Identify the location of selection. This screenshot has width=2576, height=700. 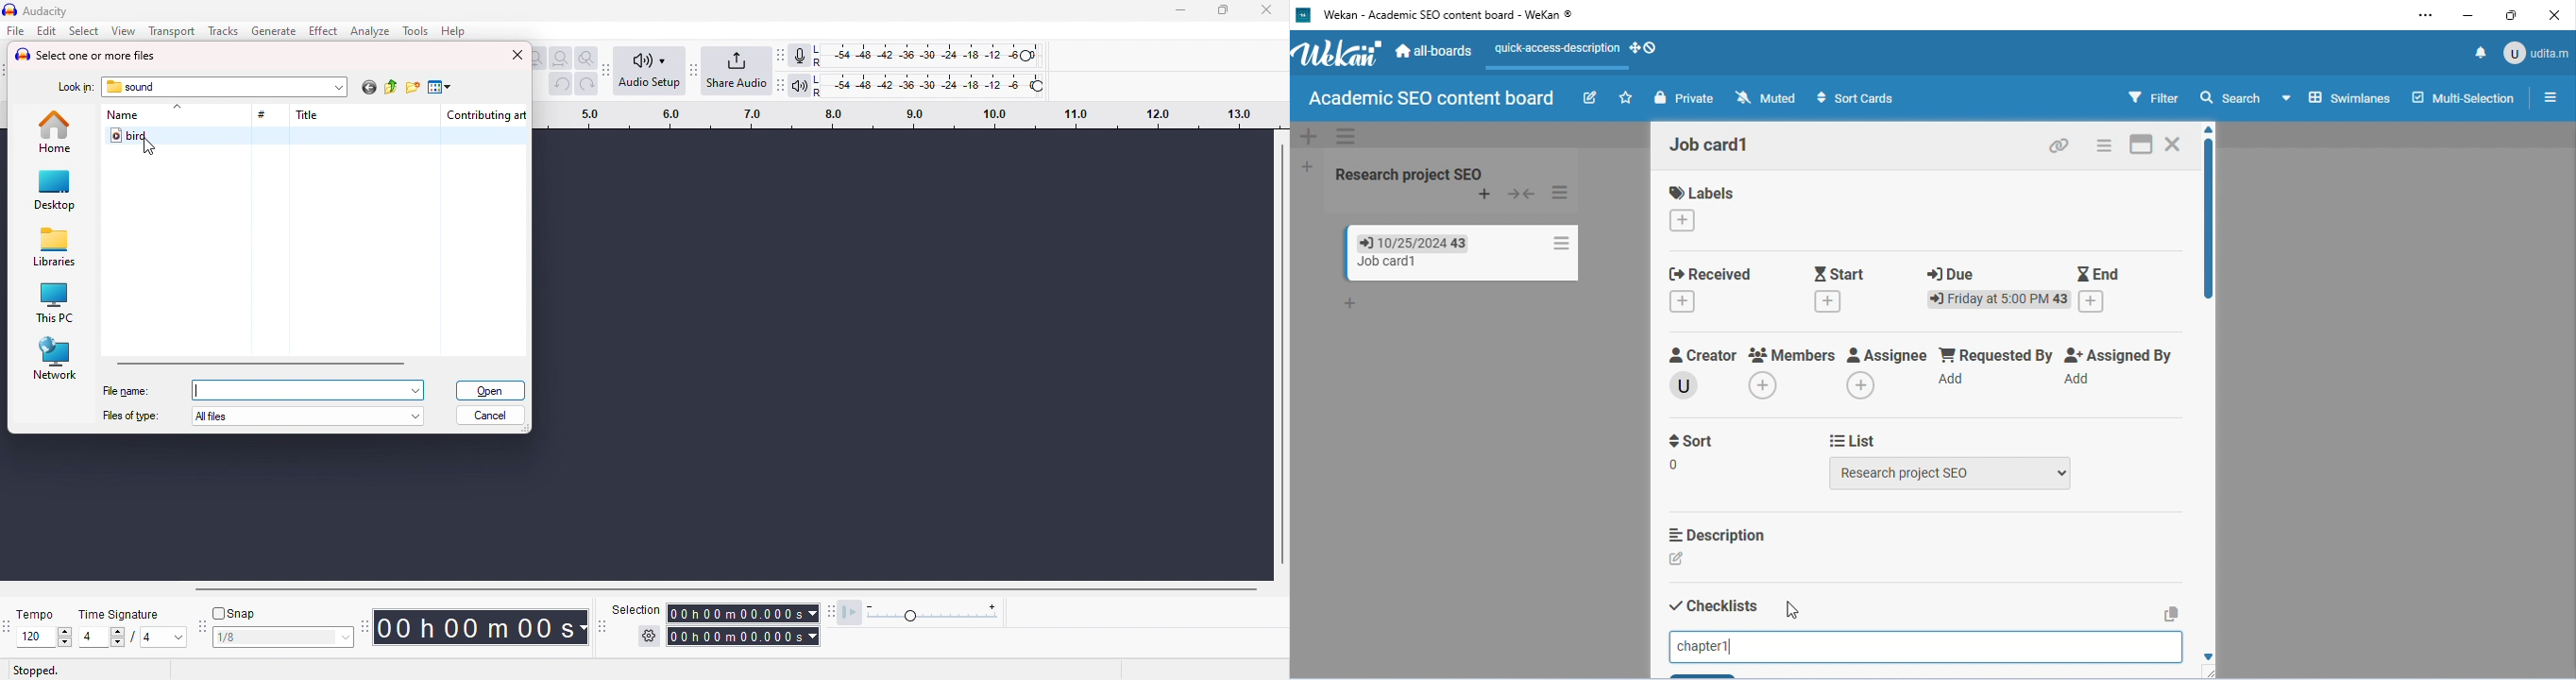
(636, 608).